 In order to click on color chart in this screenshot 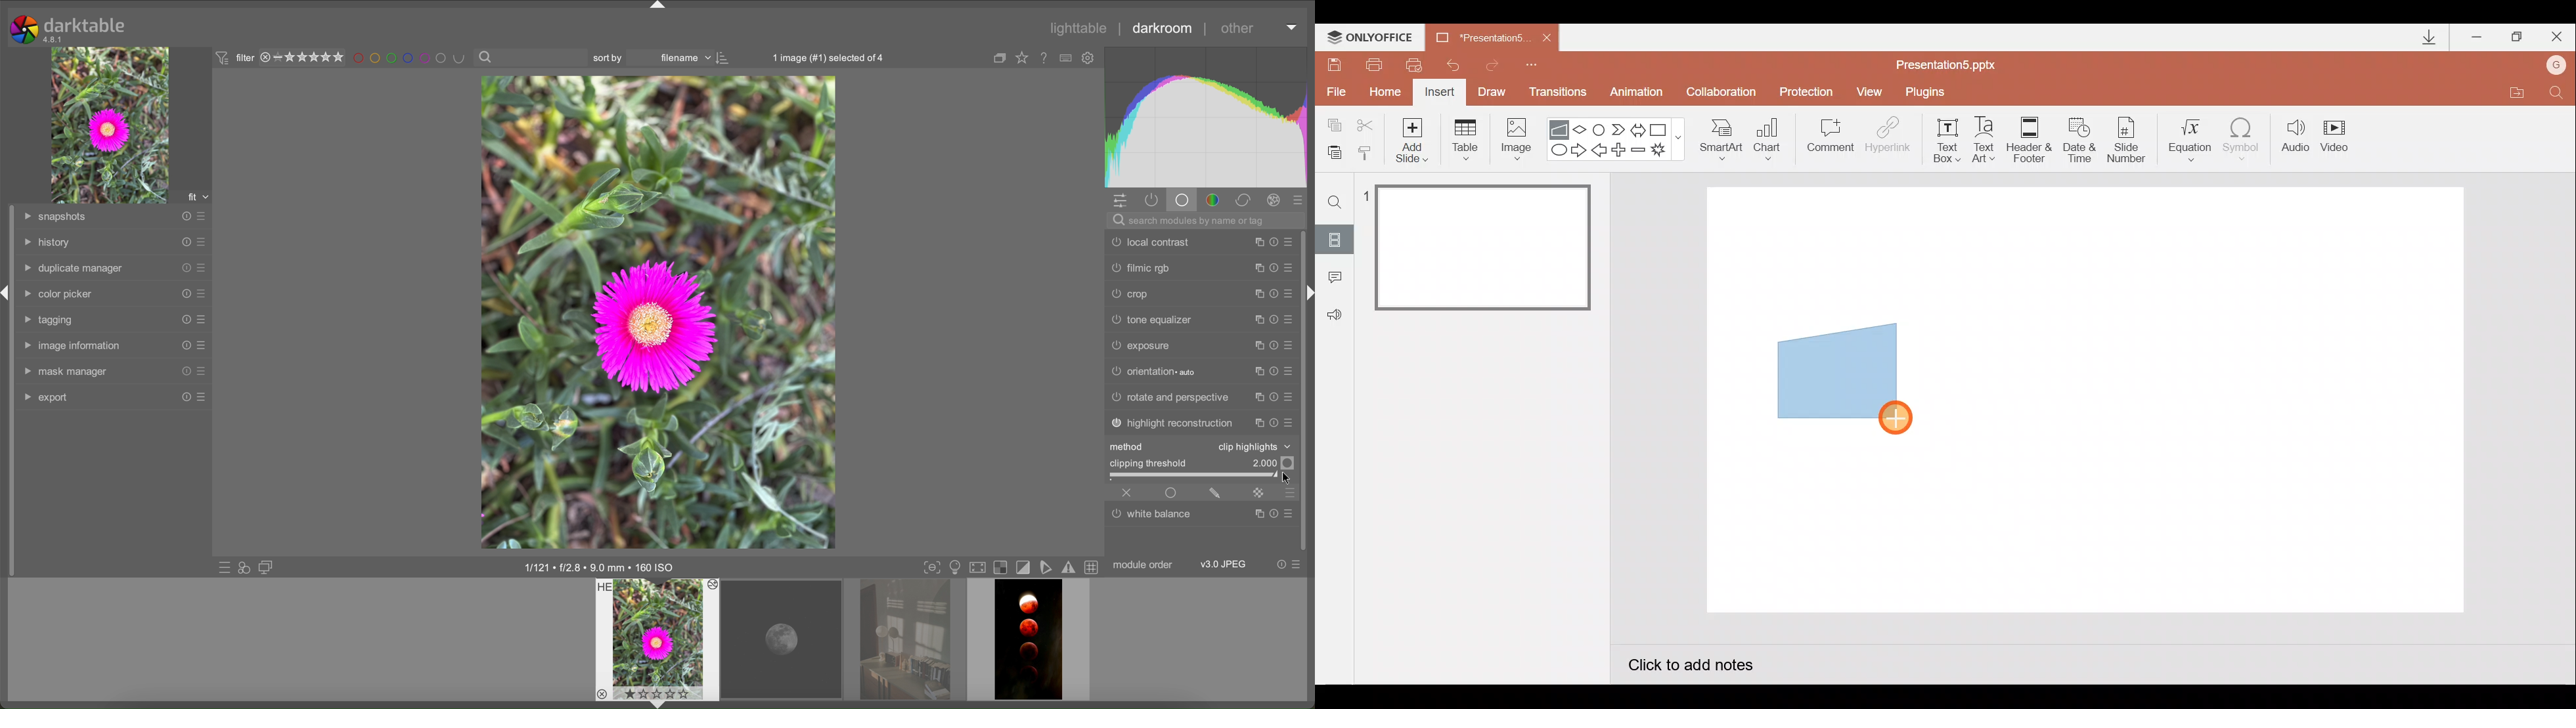, I will do `click(1208, 116)`.